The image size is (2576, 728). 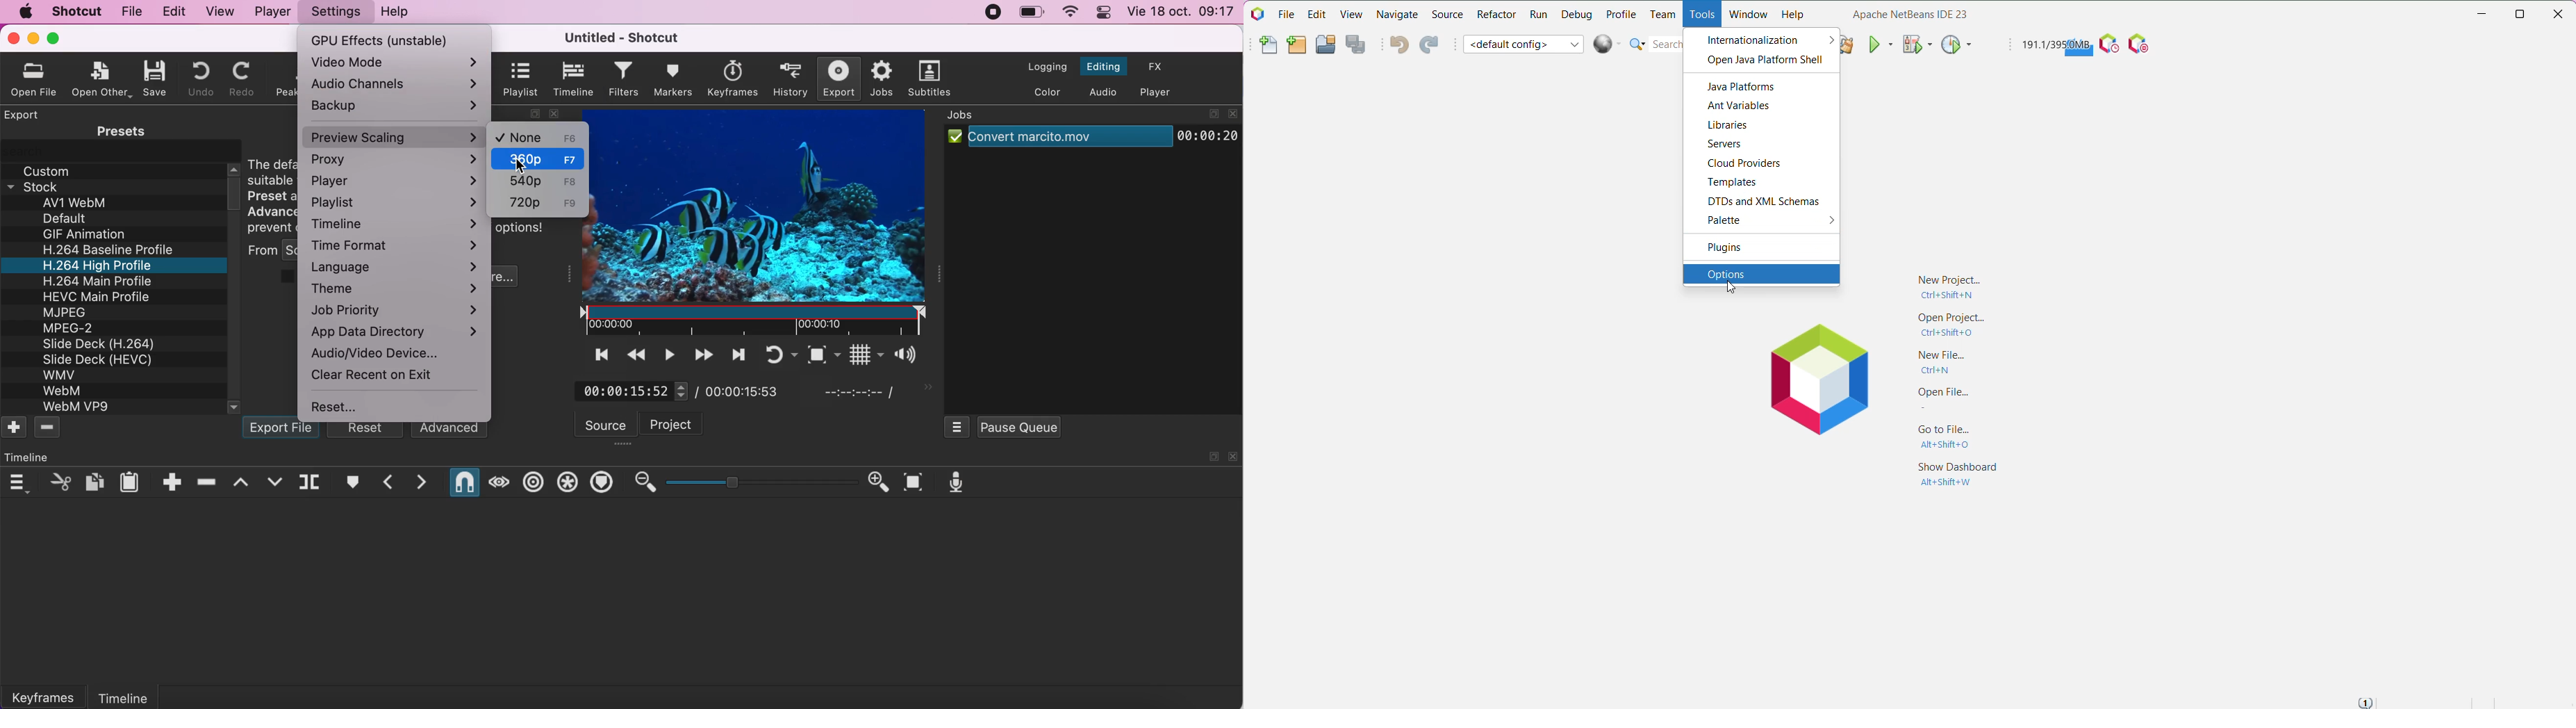 I want to click on toggle zoom, so click(x=808, y=354).